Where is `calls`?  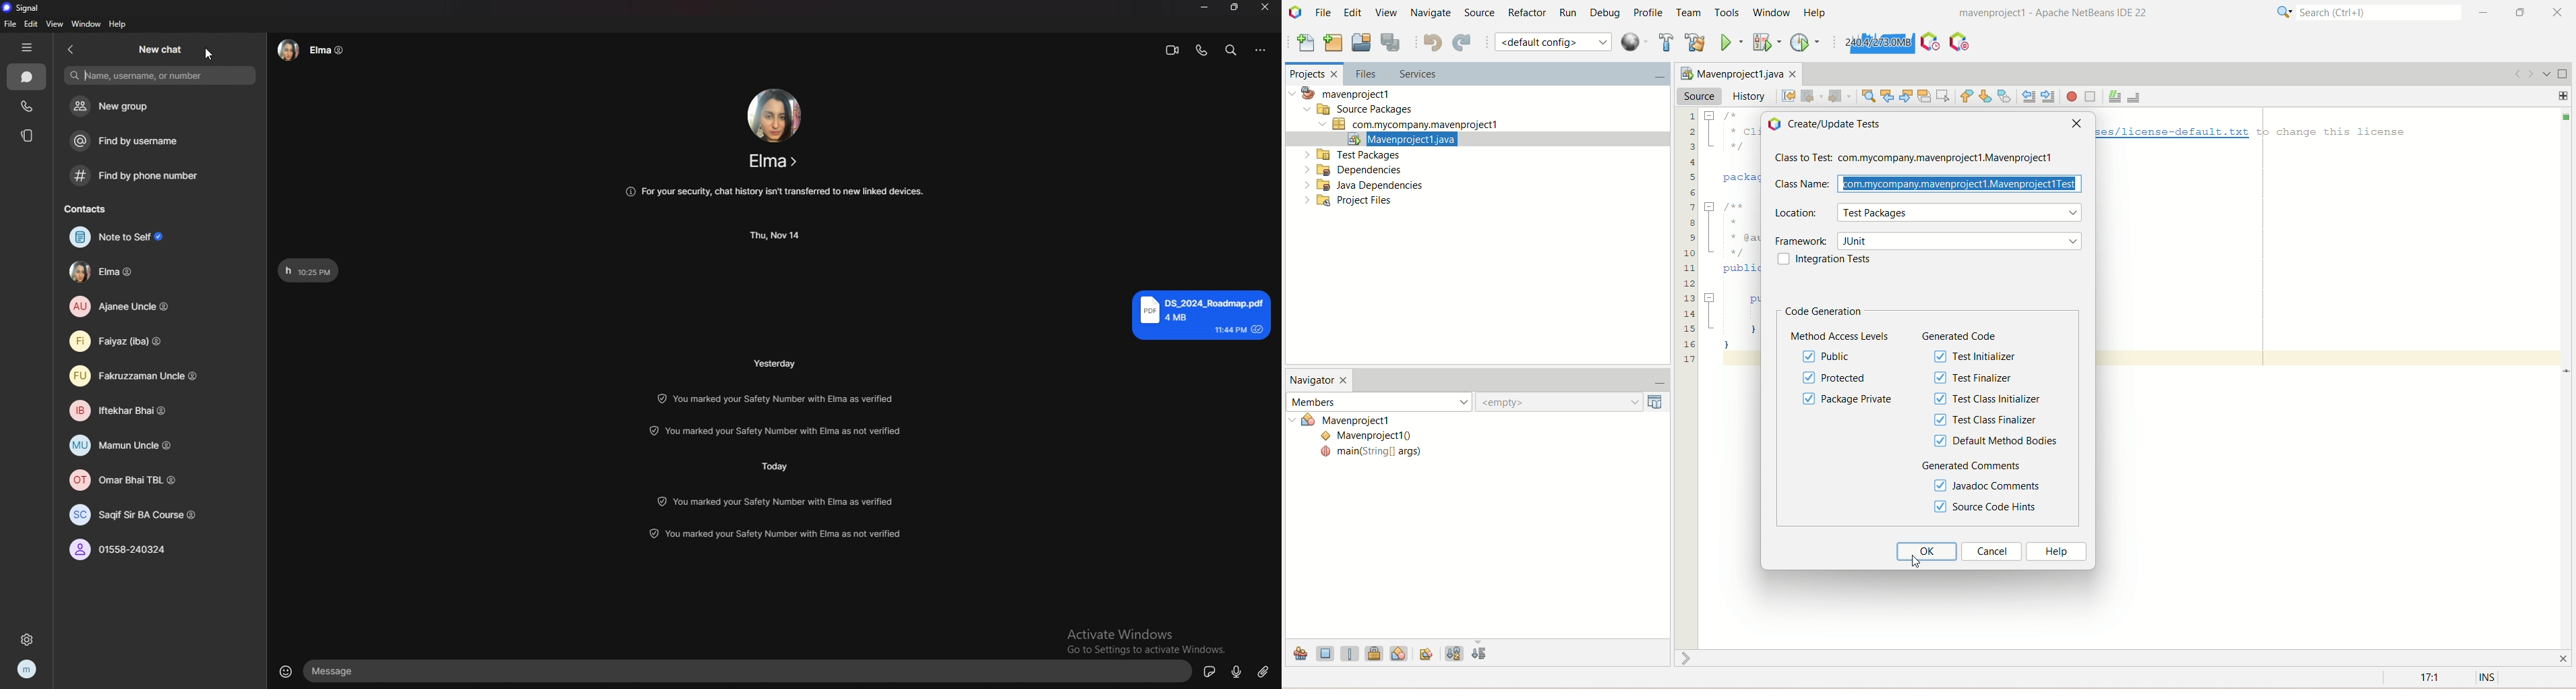
calls is located at coordinates (27, 106).